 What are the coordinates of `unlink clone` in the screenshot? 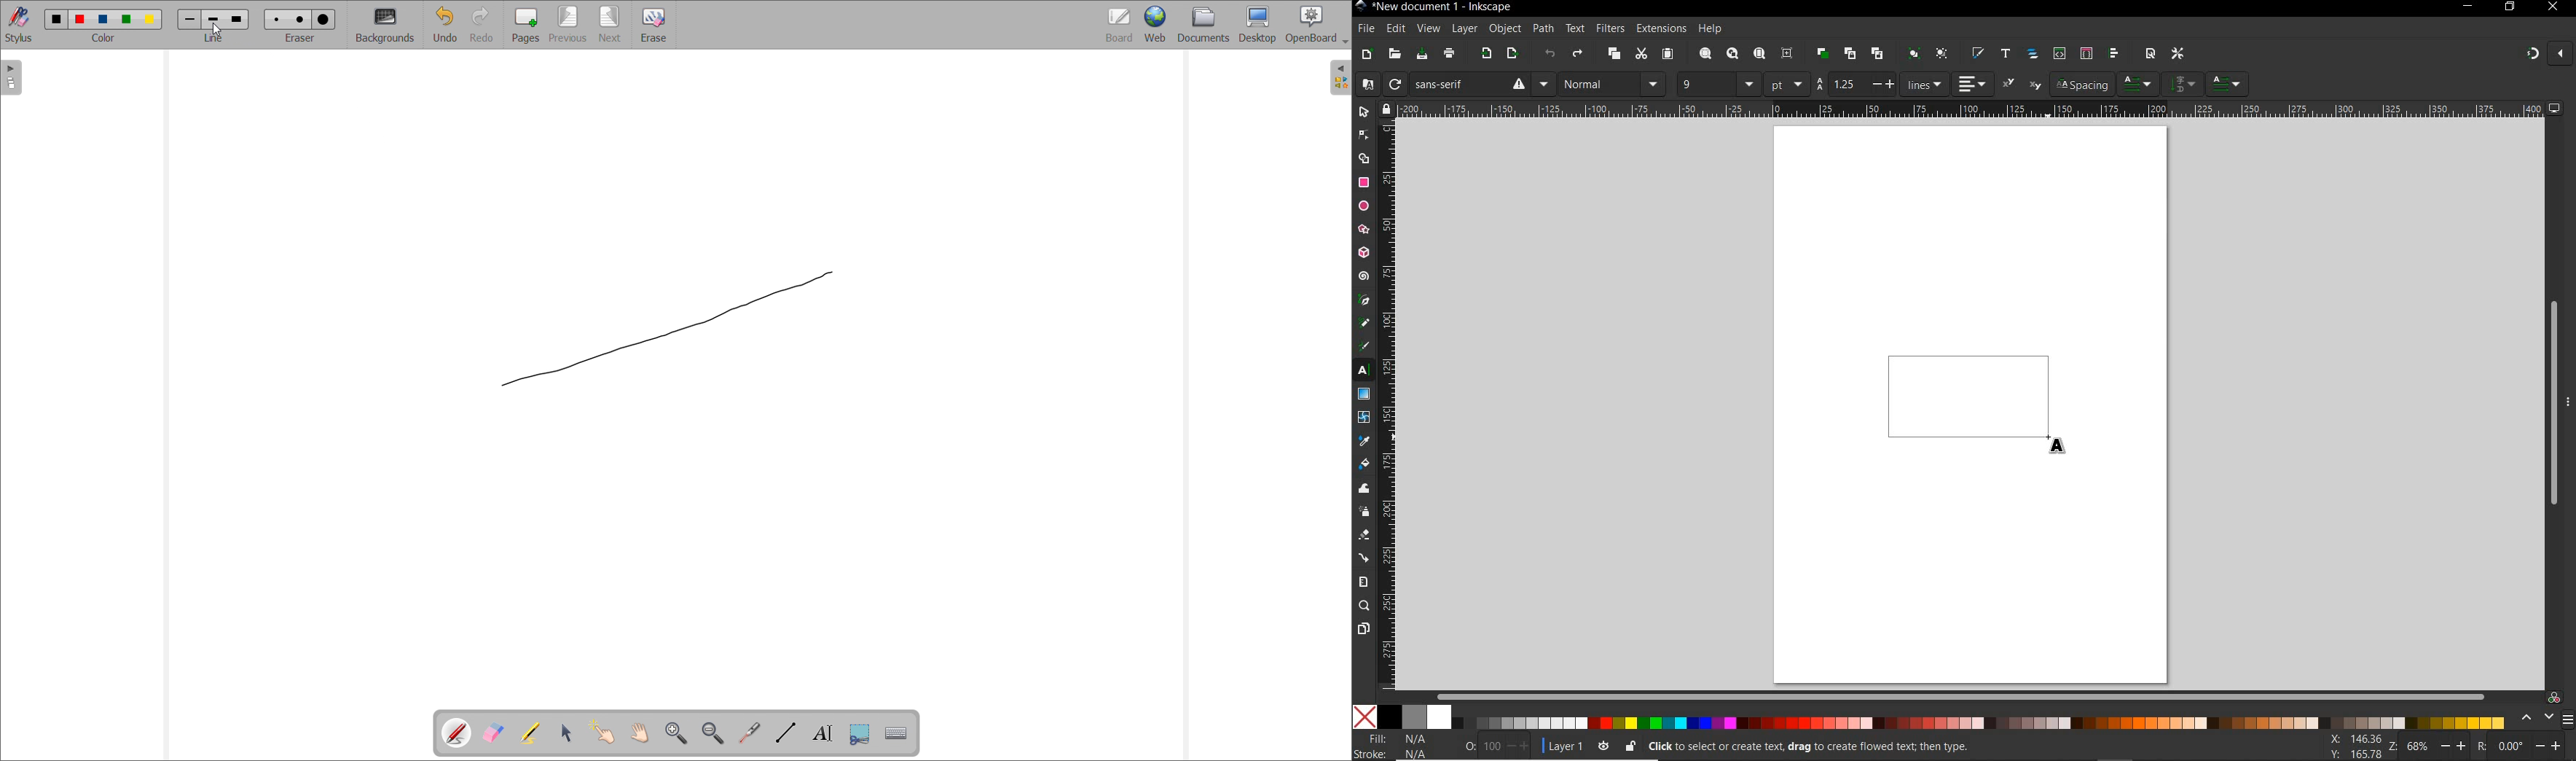 It's located at (1876, 54).